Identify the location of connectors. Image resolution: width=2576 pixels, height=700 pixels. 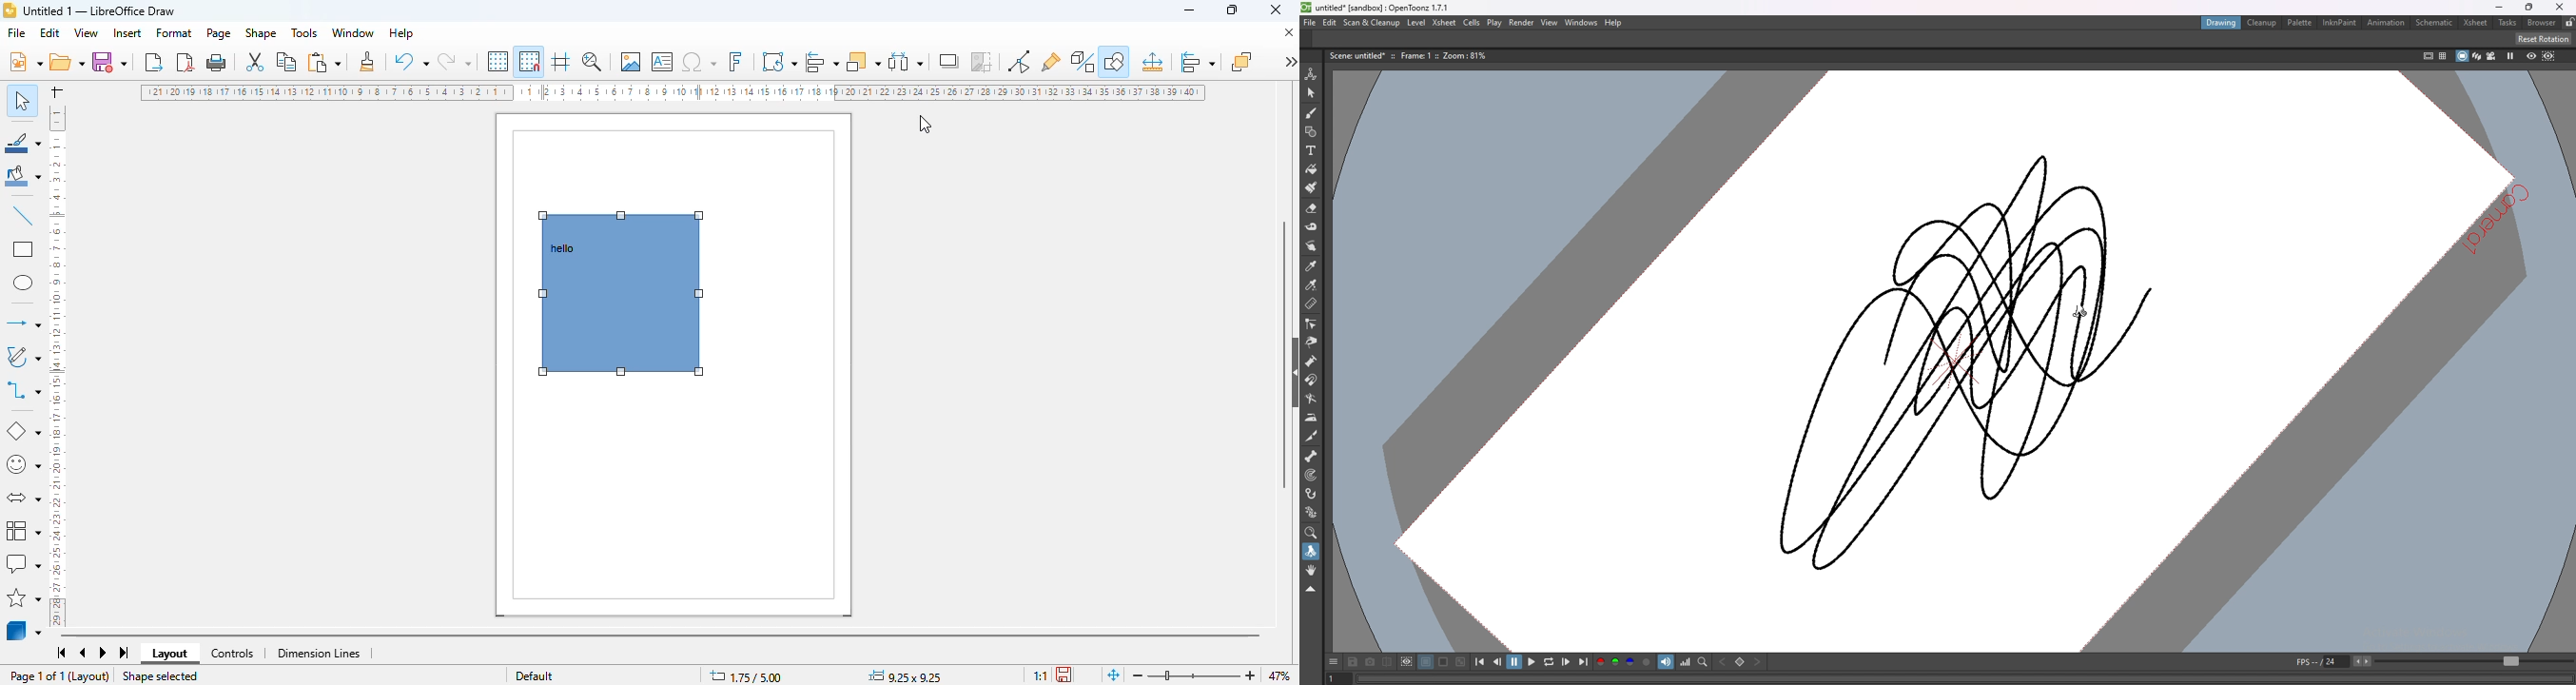
(24, 390).